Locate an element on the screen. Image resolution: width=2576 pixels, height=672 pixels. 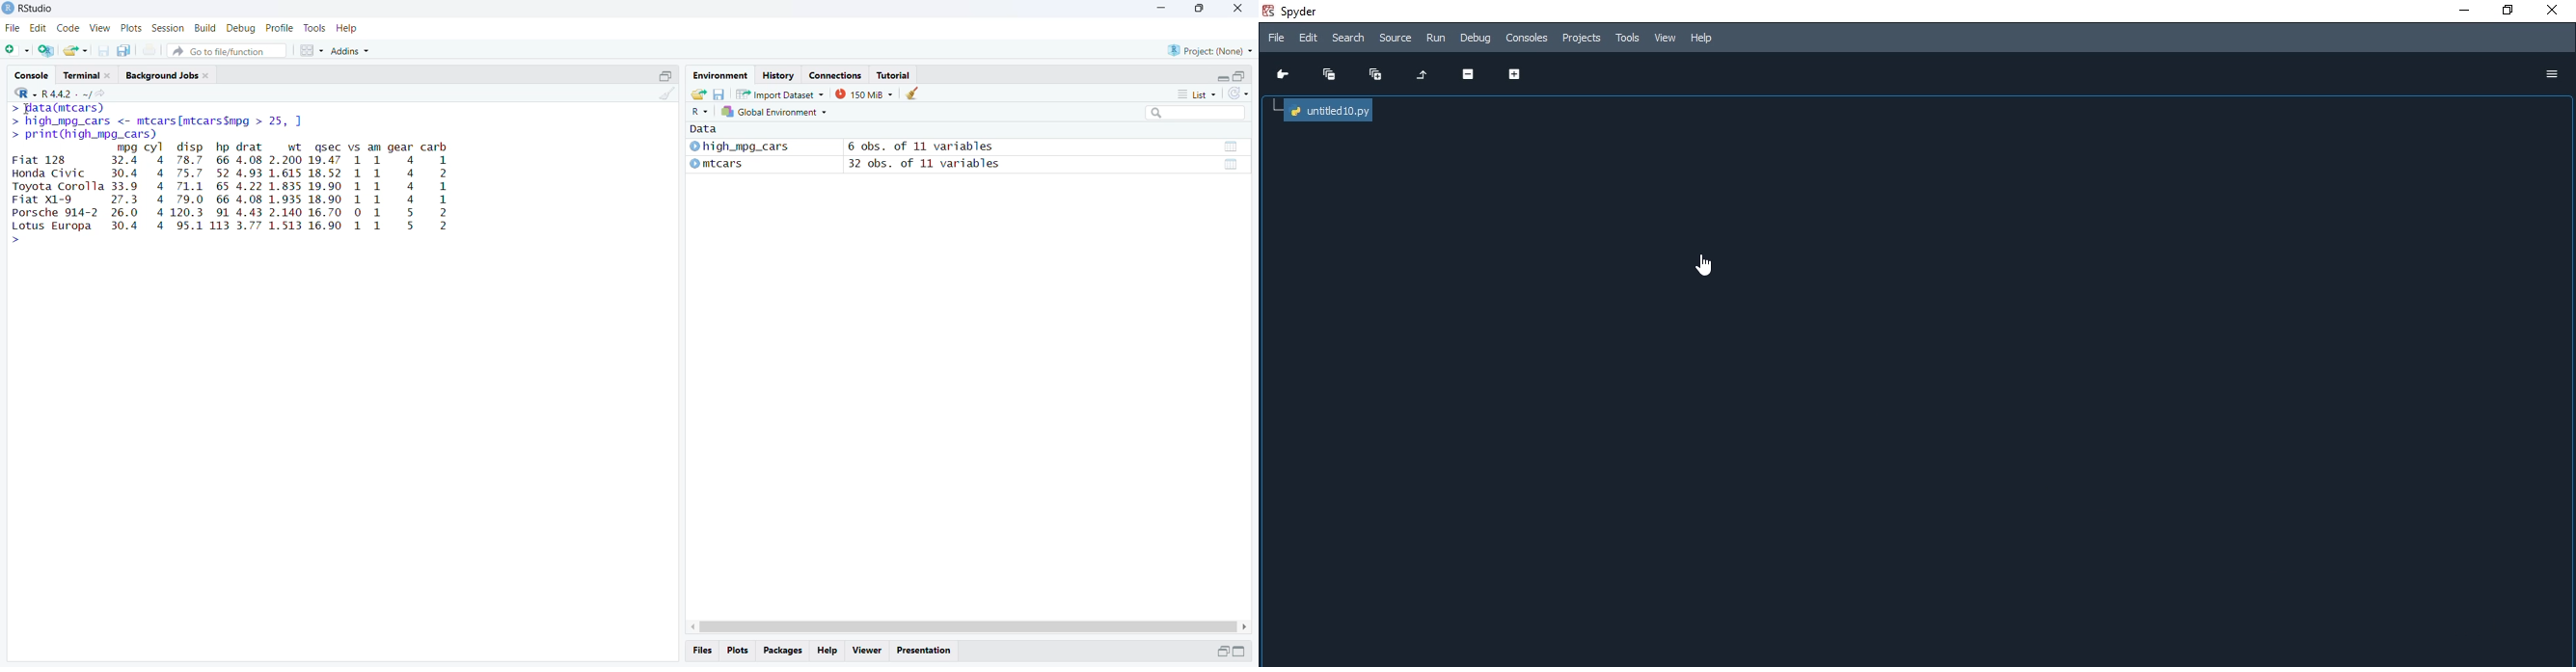
Projects is located at coordinates (1581, 39).